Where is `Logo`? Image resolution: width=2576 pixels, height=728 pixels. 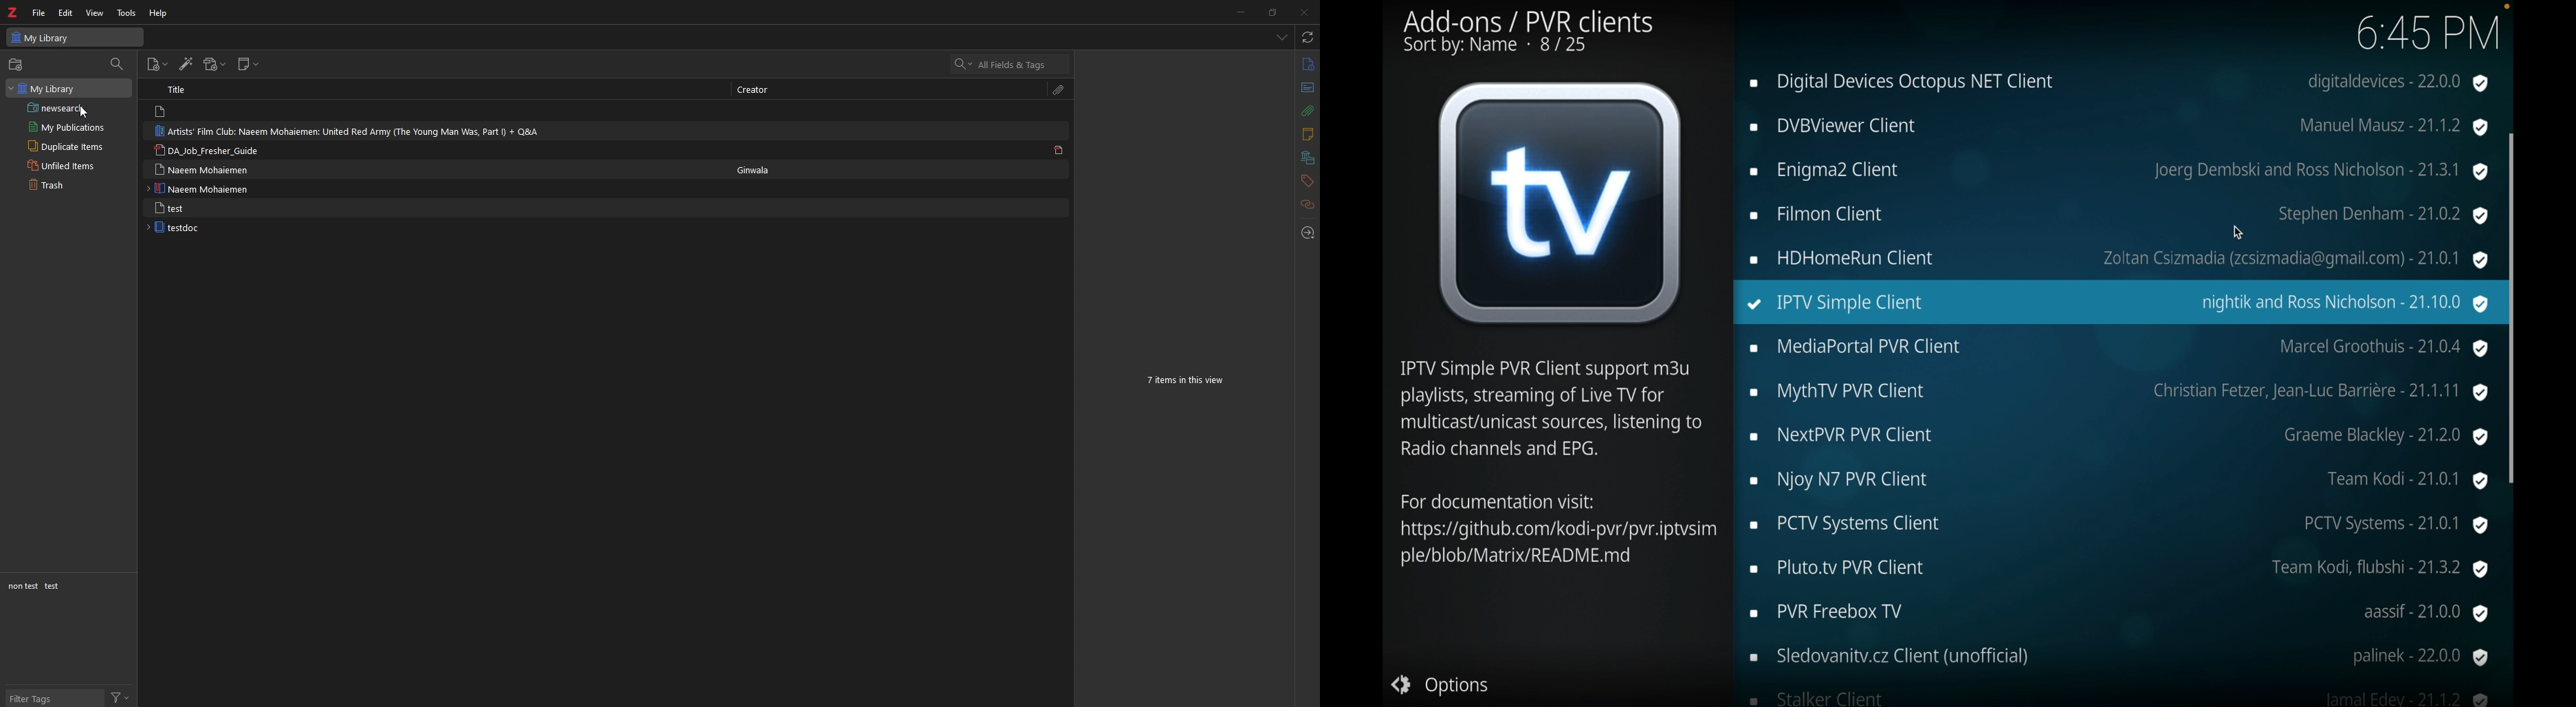 Logo is located at coordinates (15, 13).